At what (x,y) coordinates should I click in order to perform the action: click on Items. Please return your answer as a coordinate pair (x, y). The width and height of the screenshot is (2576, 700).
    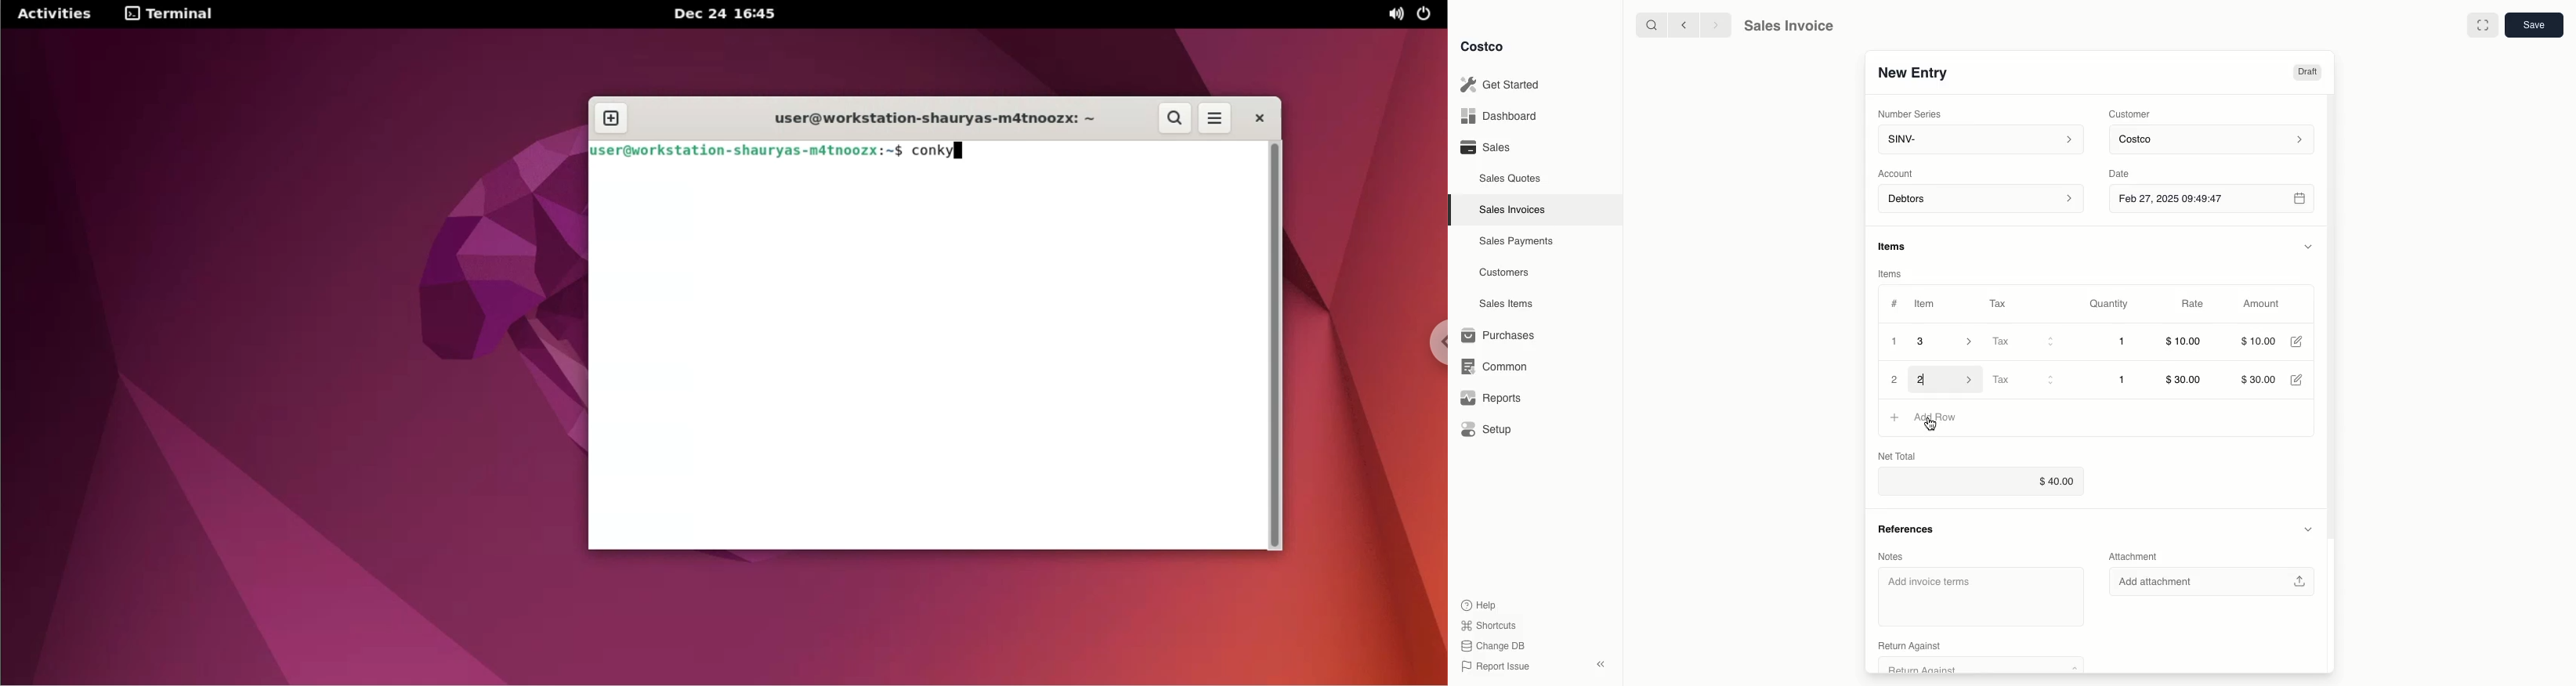
    Looking at the image, I should click on (1899, 247).